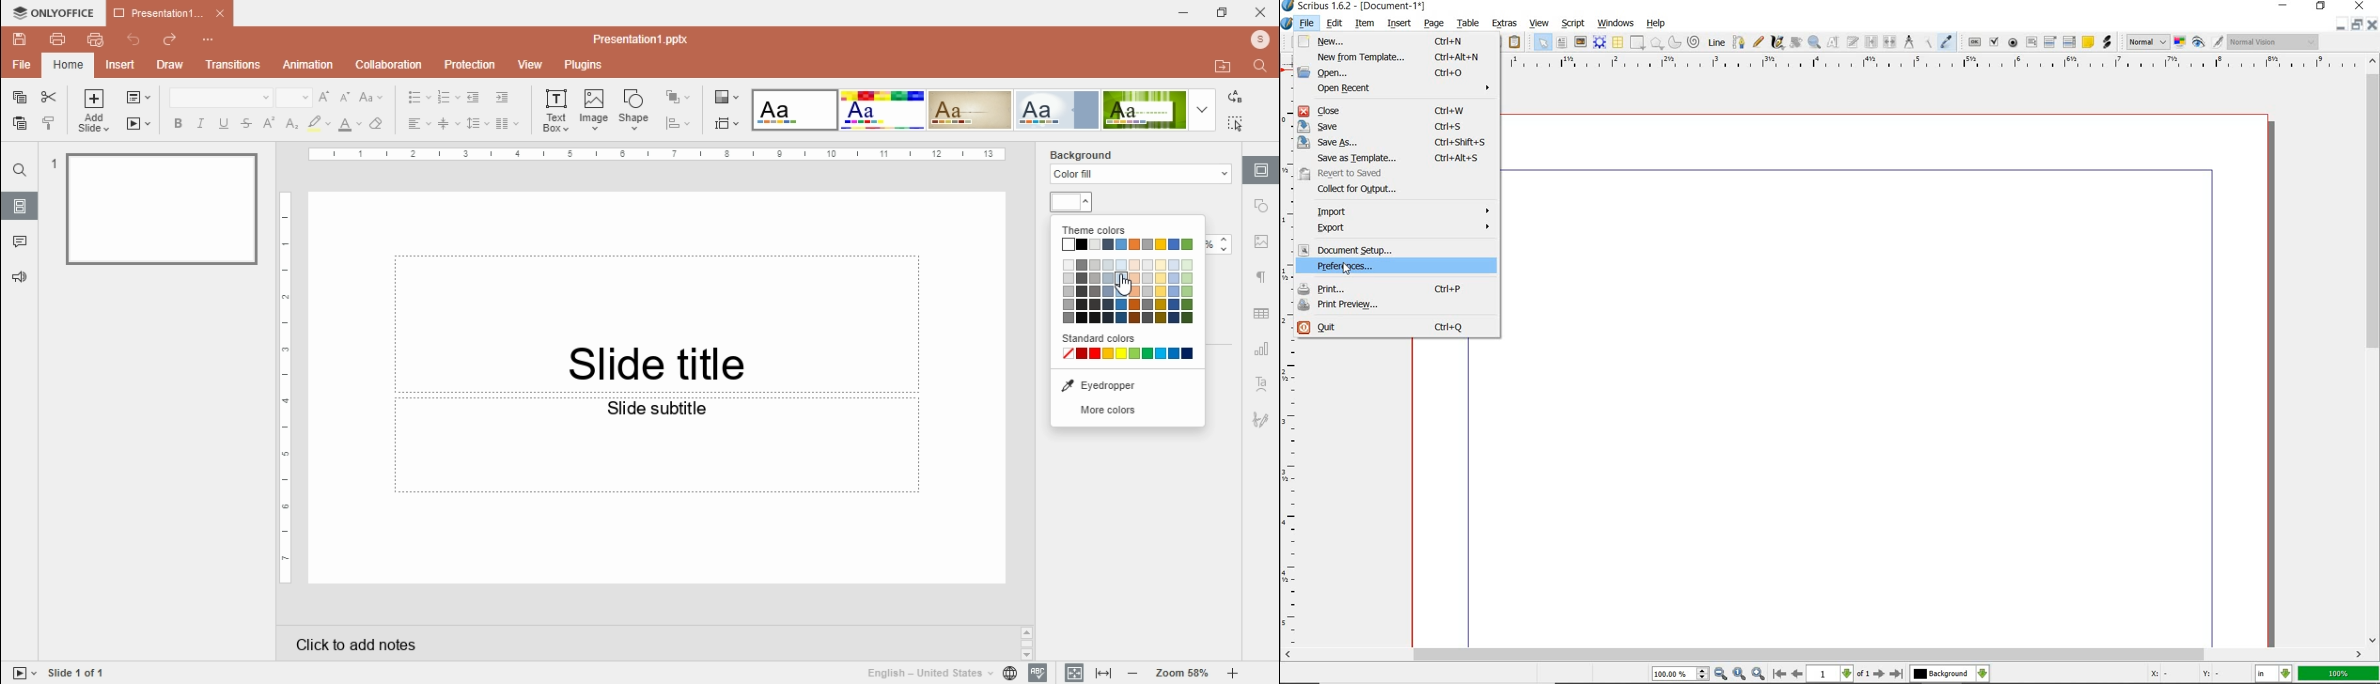  What do you see at coordinates (305, 65) in the screenshot?
I see `animation` at bounding box center [305, 65].